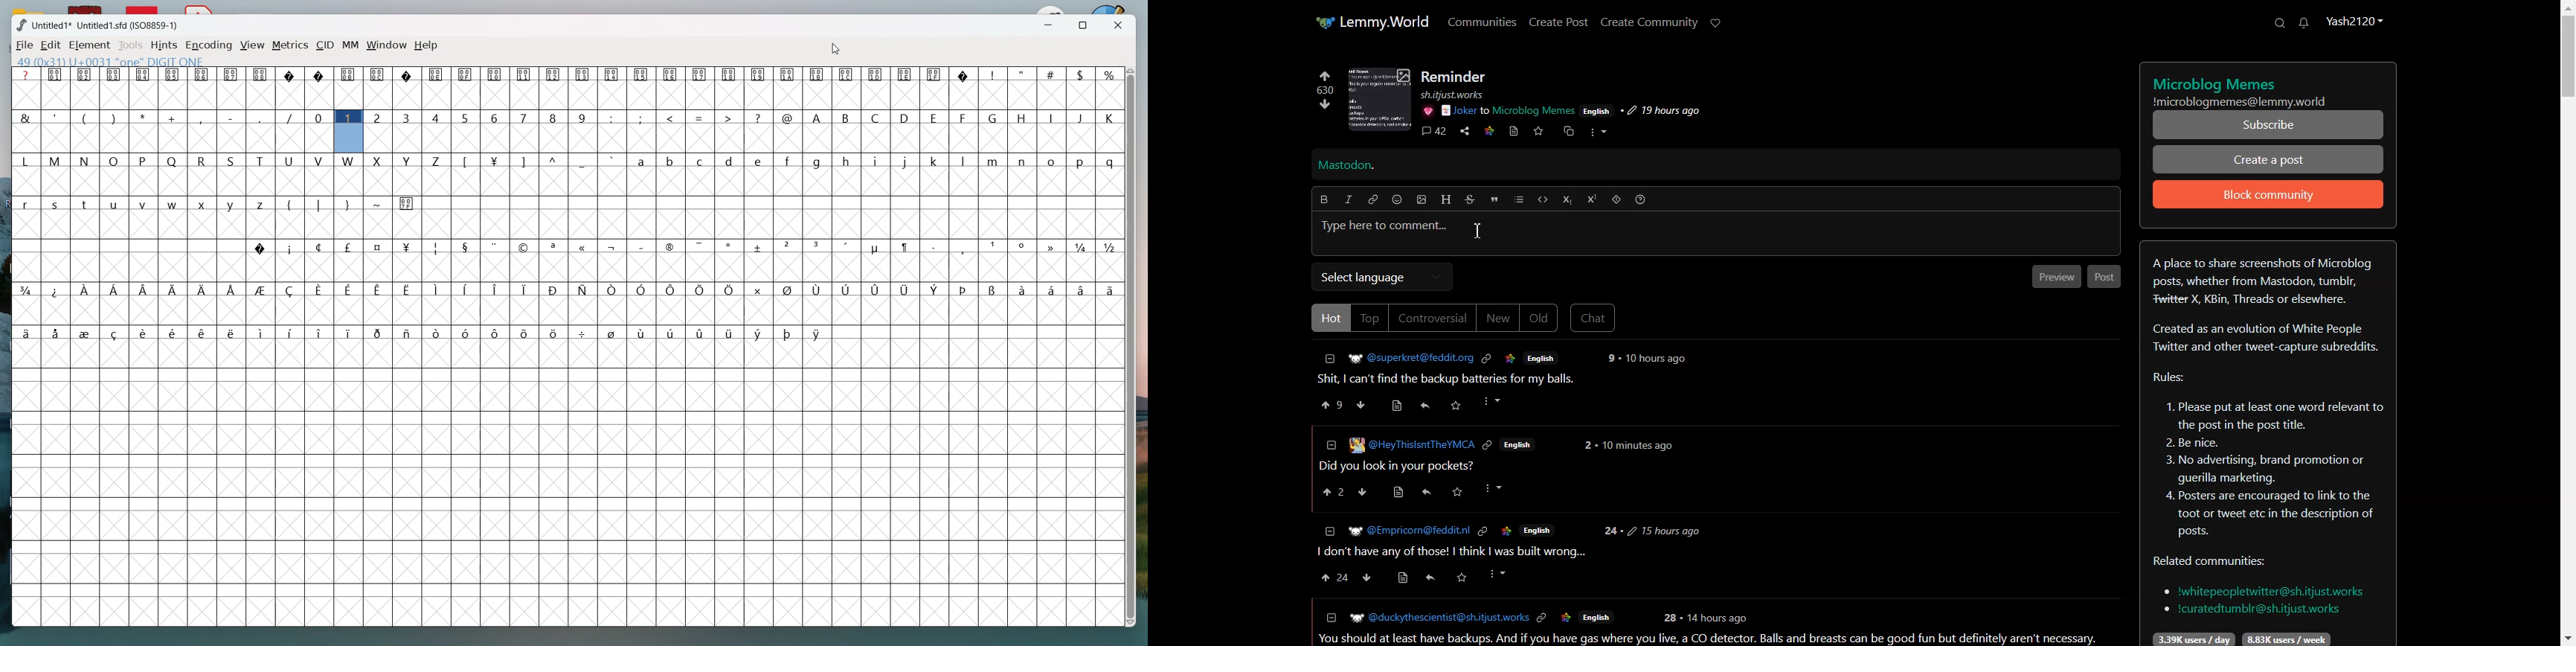 This screenshot has height=672, width=2576. What do you see at coordinates (1330, 359) in the screenshot?
I see `Collapse` at bounding box center [1330, 359].